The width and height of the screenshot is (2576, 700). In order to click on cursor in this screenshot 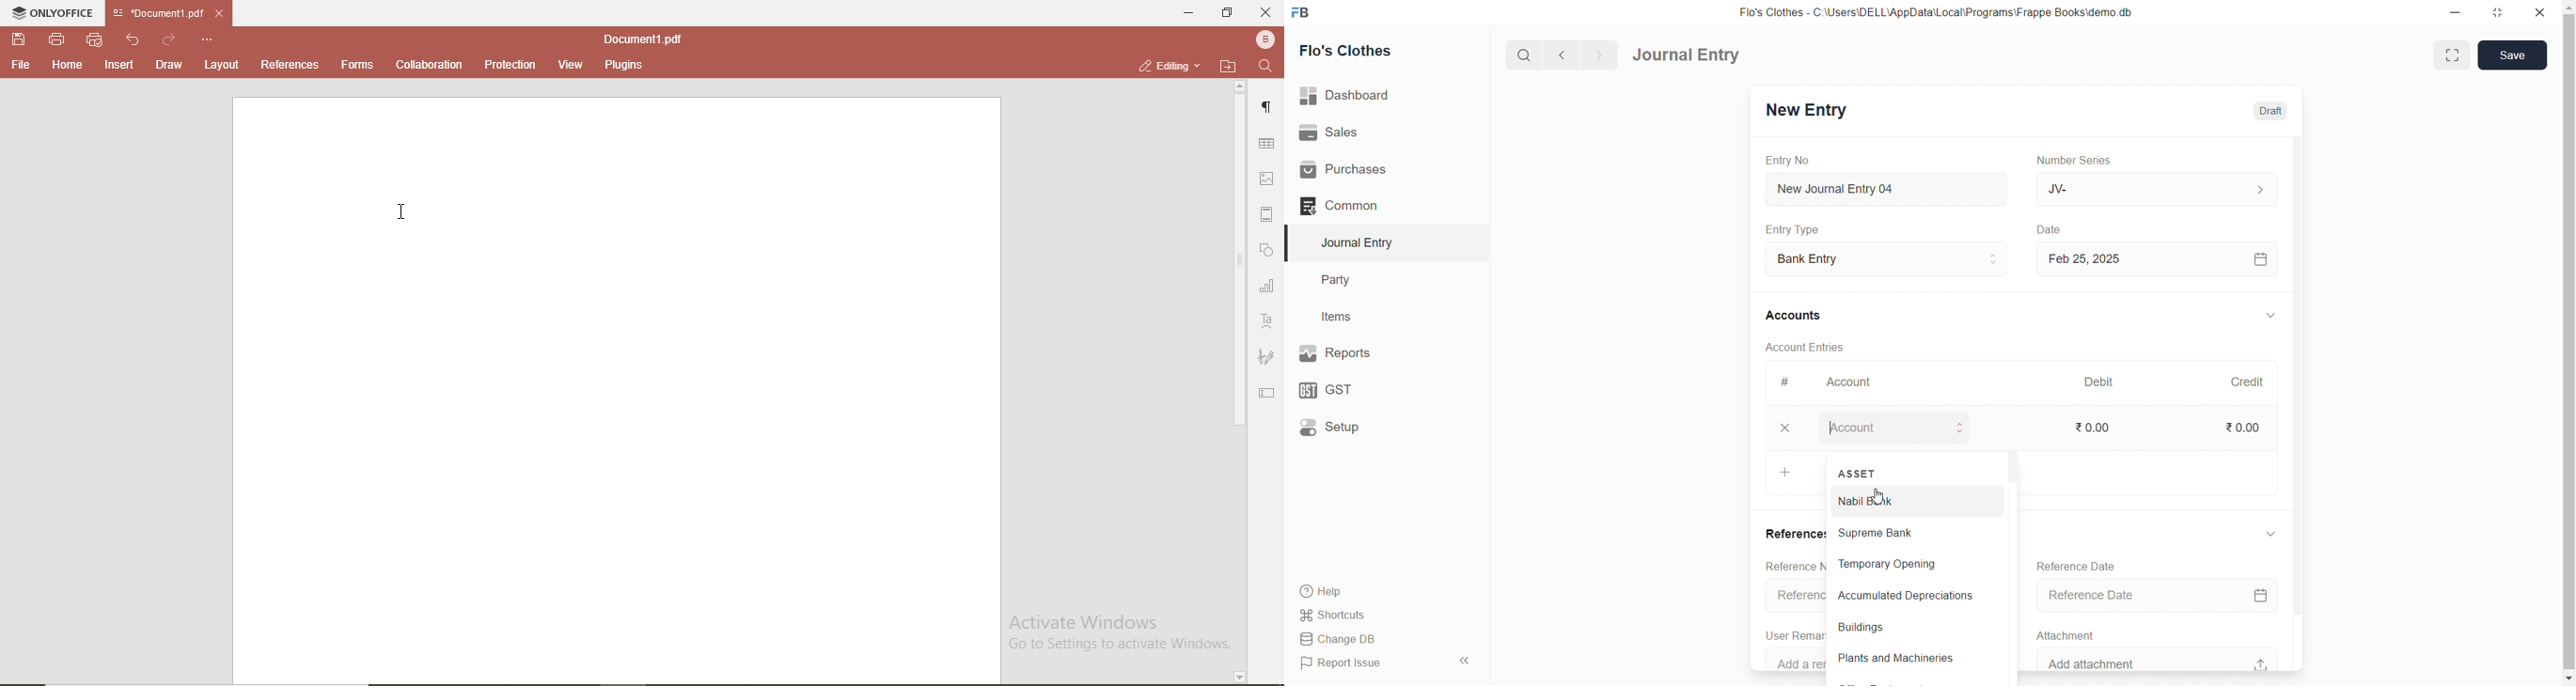, I will do `click(1880, 498)`.